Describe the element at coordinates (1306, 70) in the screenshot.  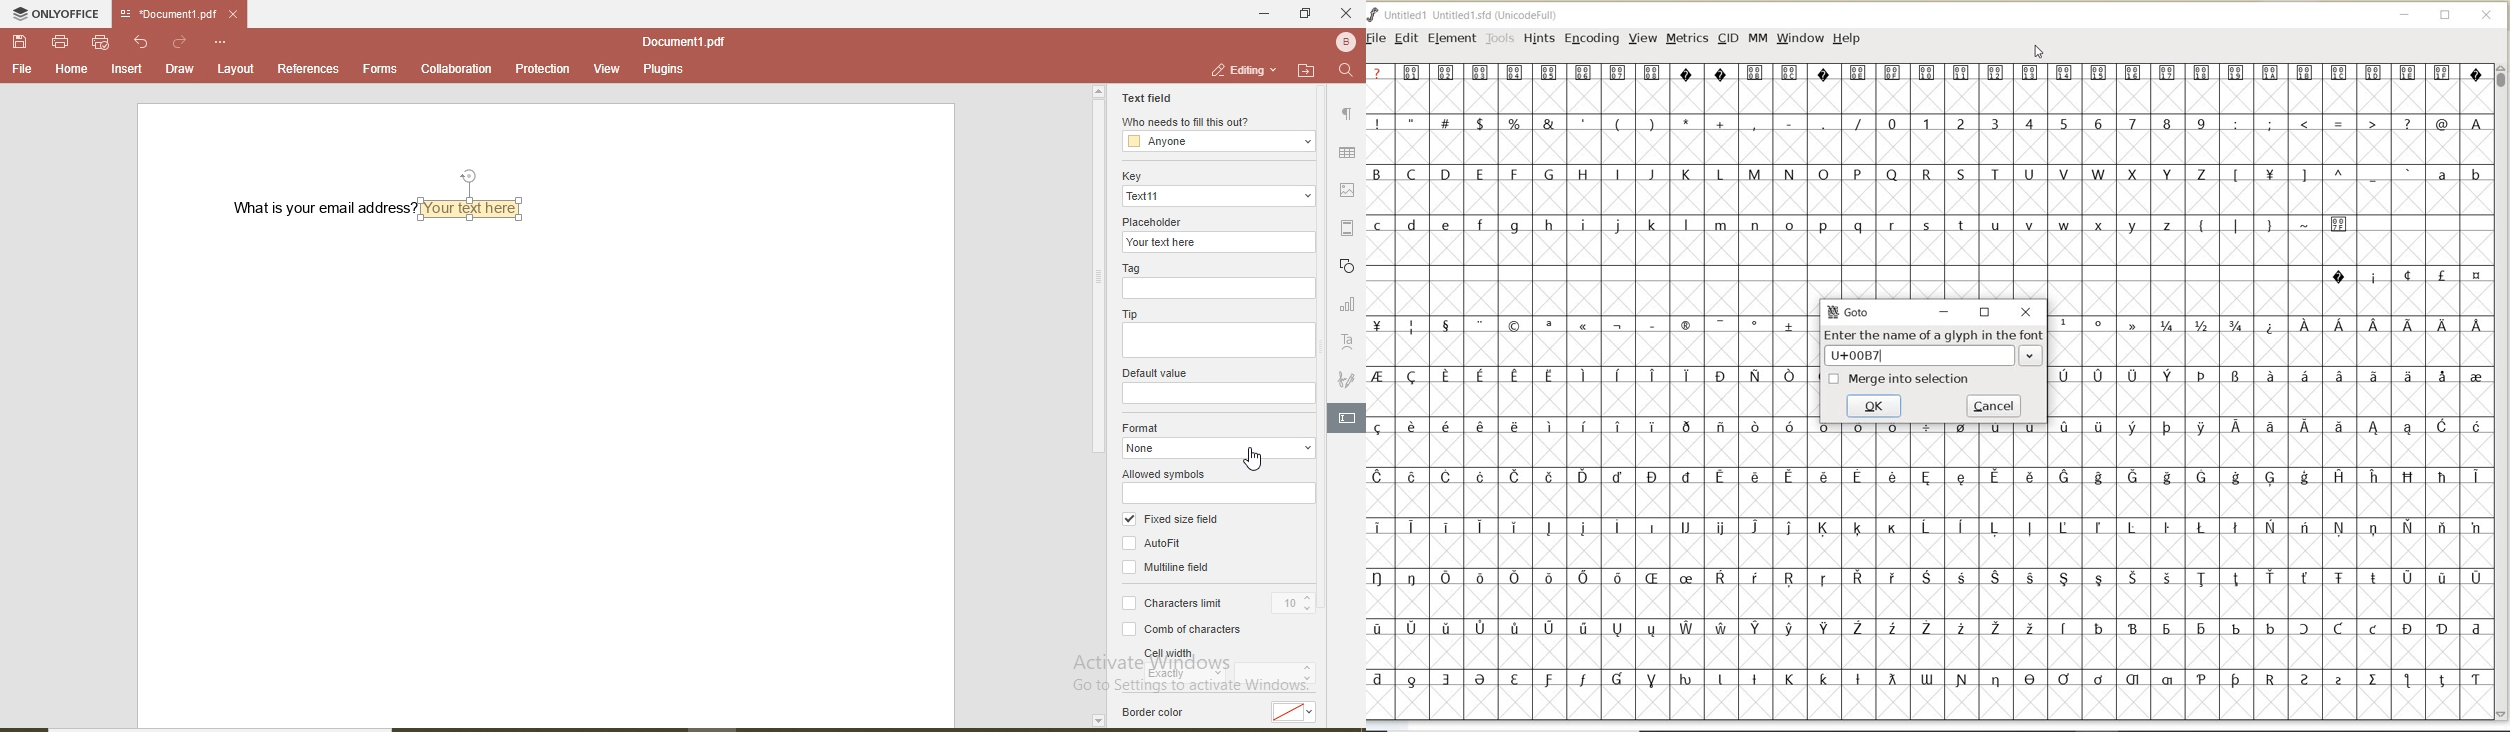
I see `open file location` at that location.